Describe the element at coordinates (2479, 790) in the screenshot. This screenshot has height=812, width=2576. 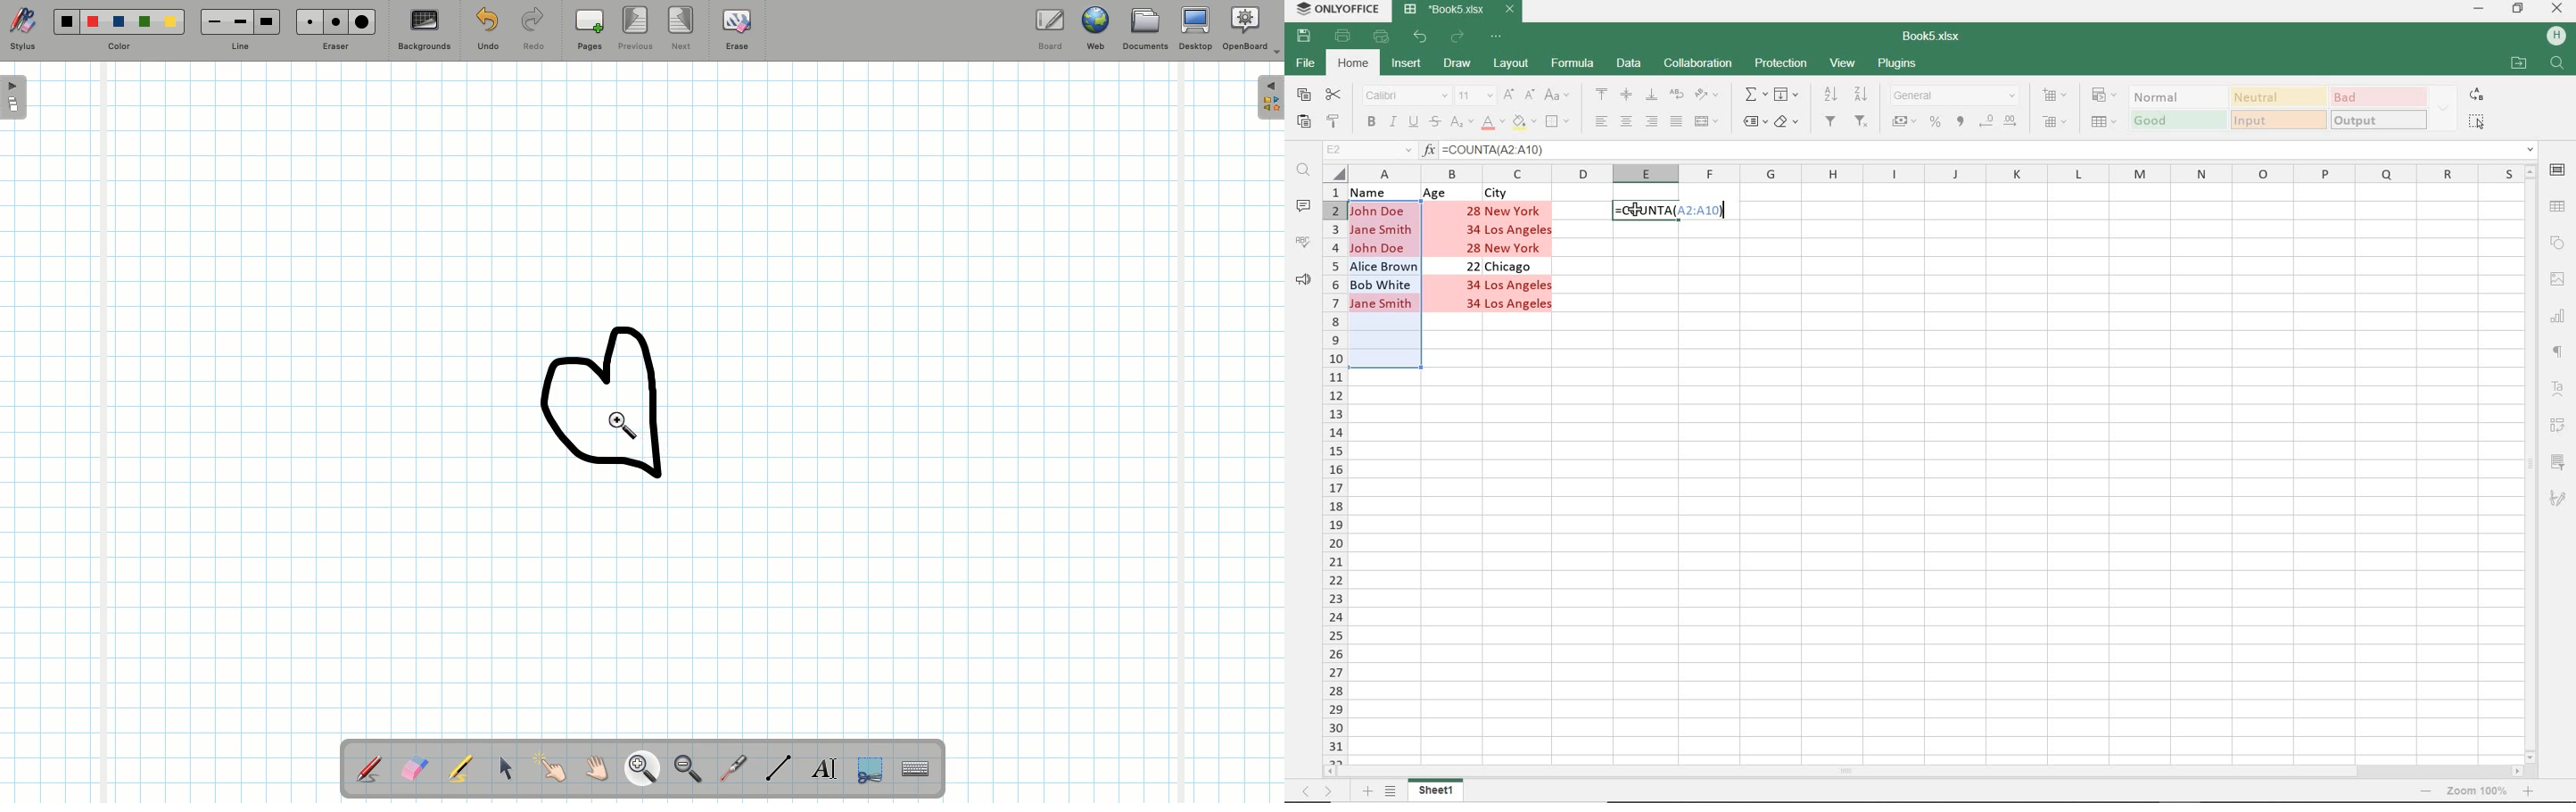
I see `Zoom out or zoom in` at that location.